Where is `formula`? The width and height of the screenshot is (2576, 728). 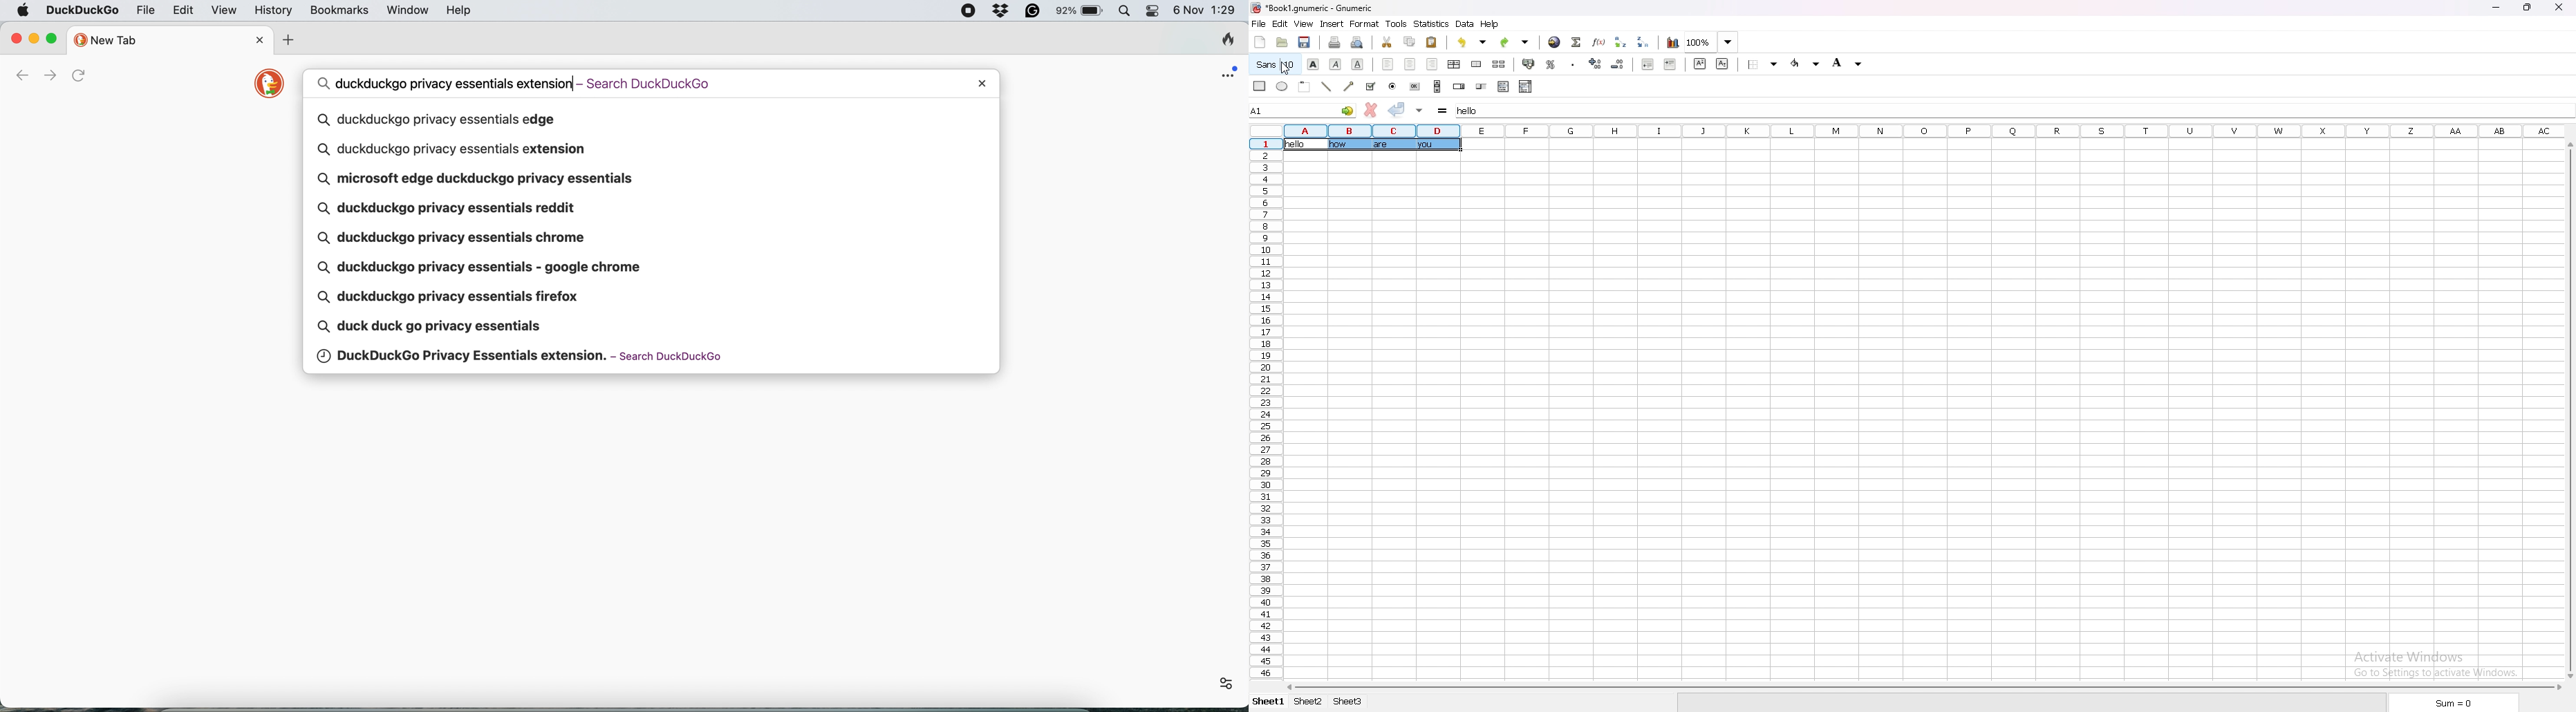 formula is located at coordinates (1443, 110).